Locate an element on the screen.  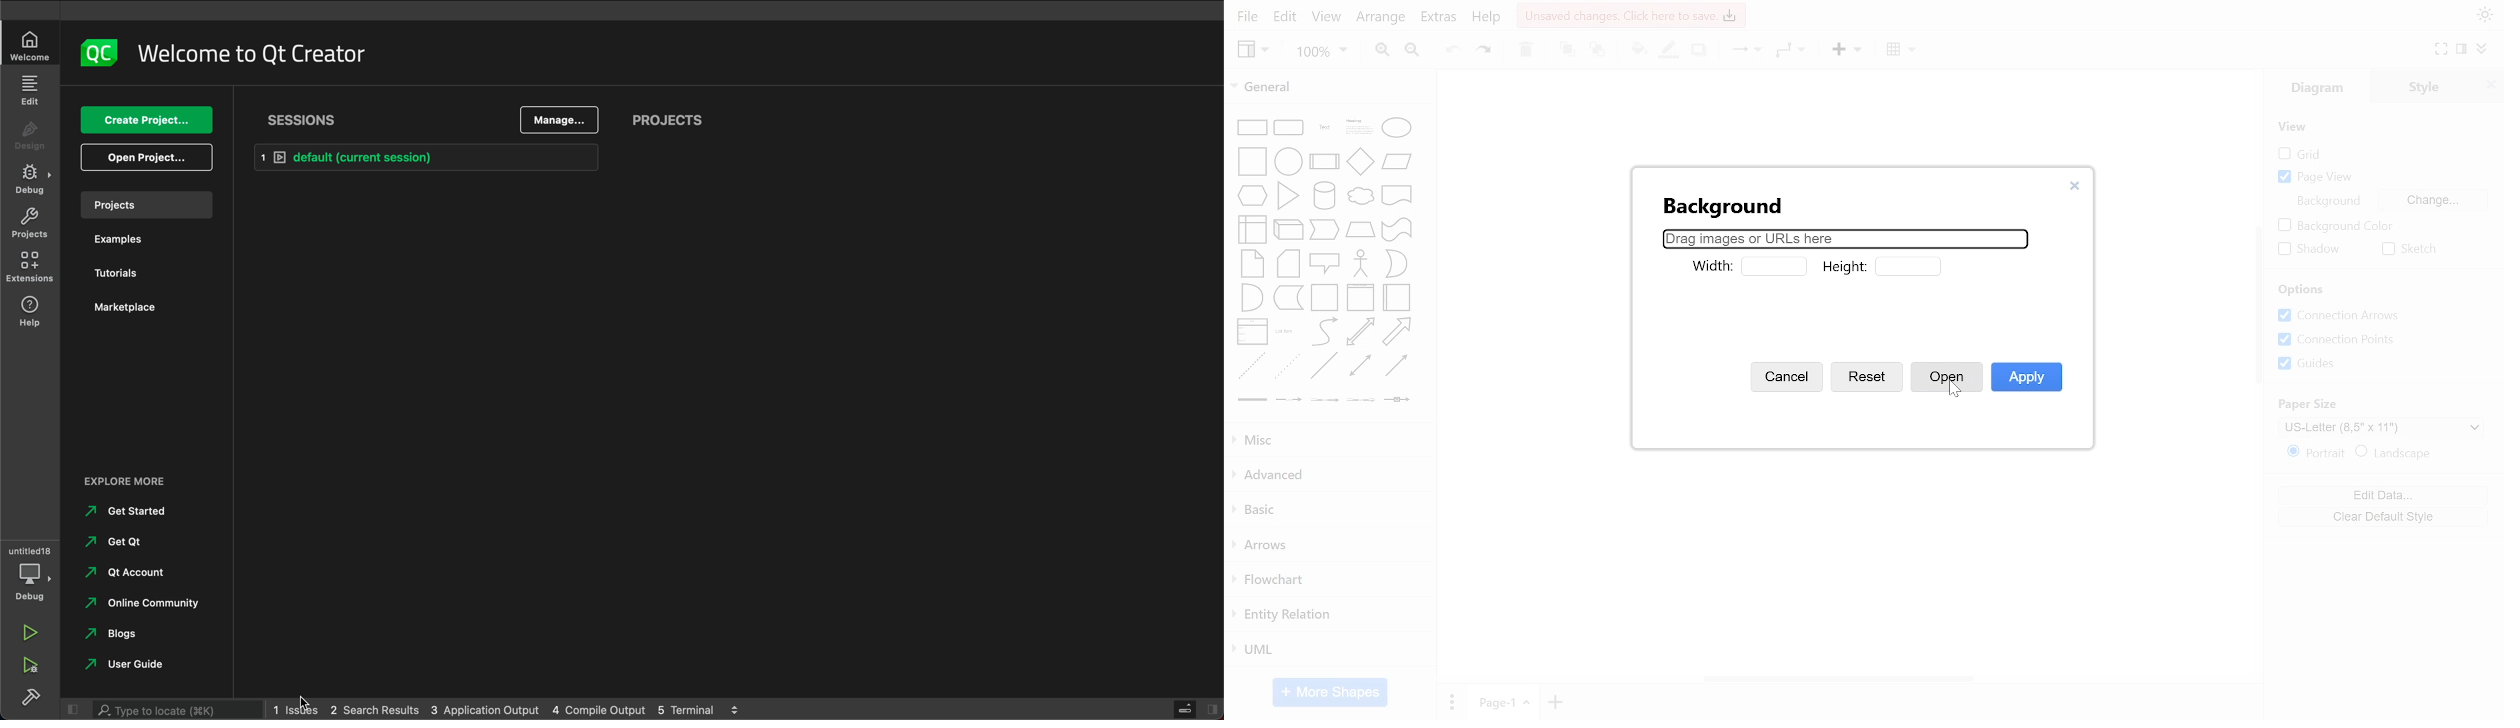
general shapes is located at coordinates (1287, 263).